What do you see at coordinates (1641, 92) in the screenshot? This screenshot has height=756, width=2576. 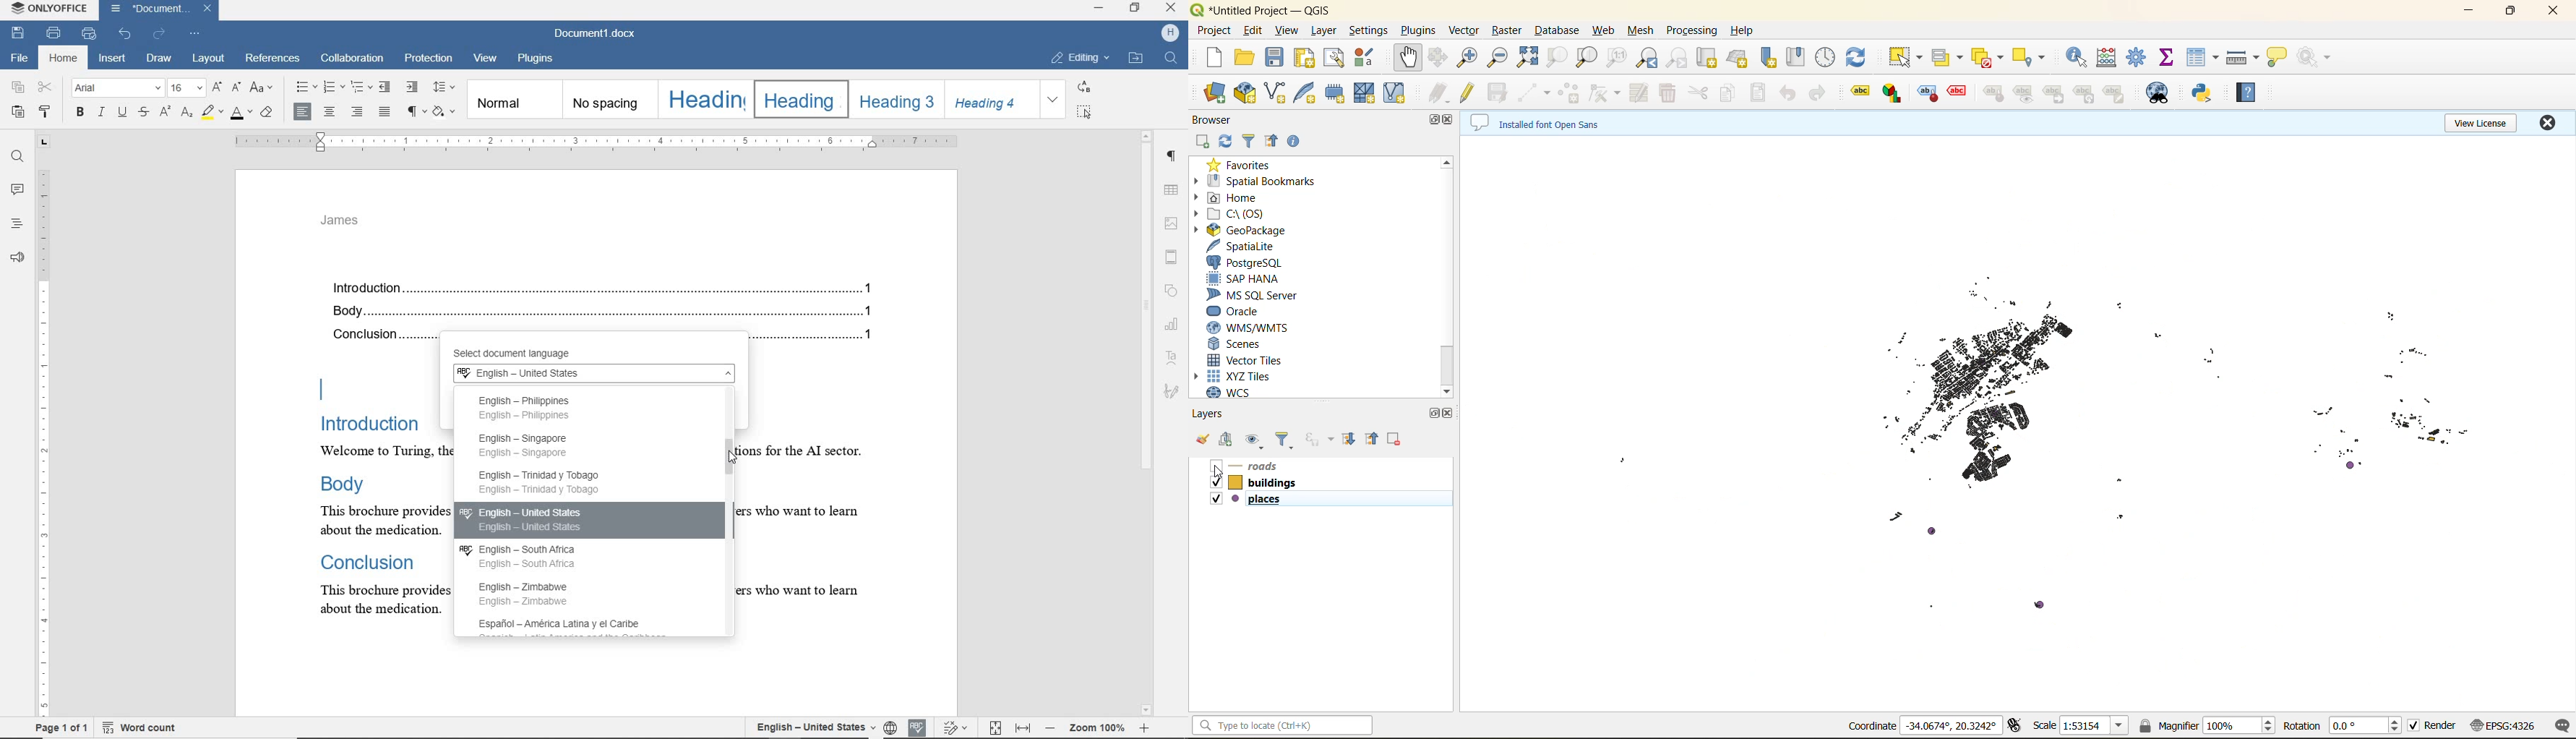 I see `modify` at bounding box center [1641, 92].